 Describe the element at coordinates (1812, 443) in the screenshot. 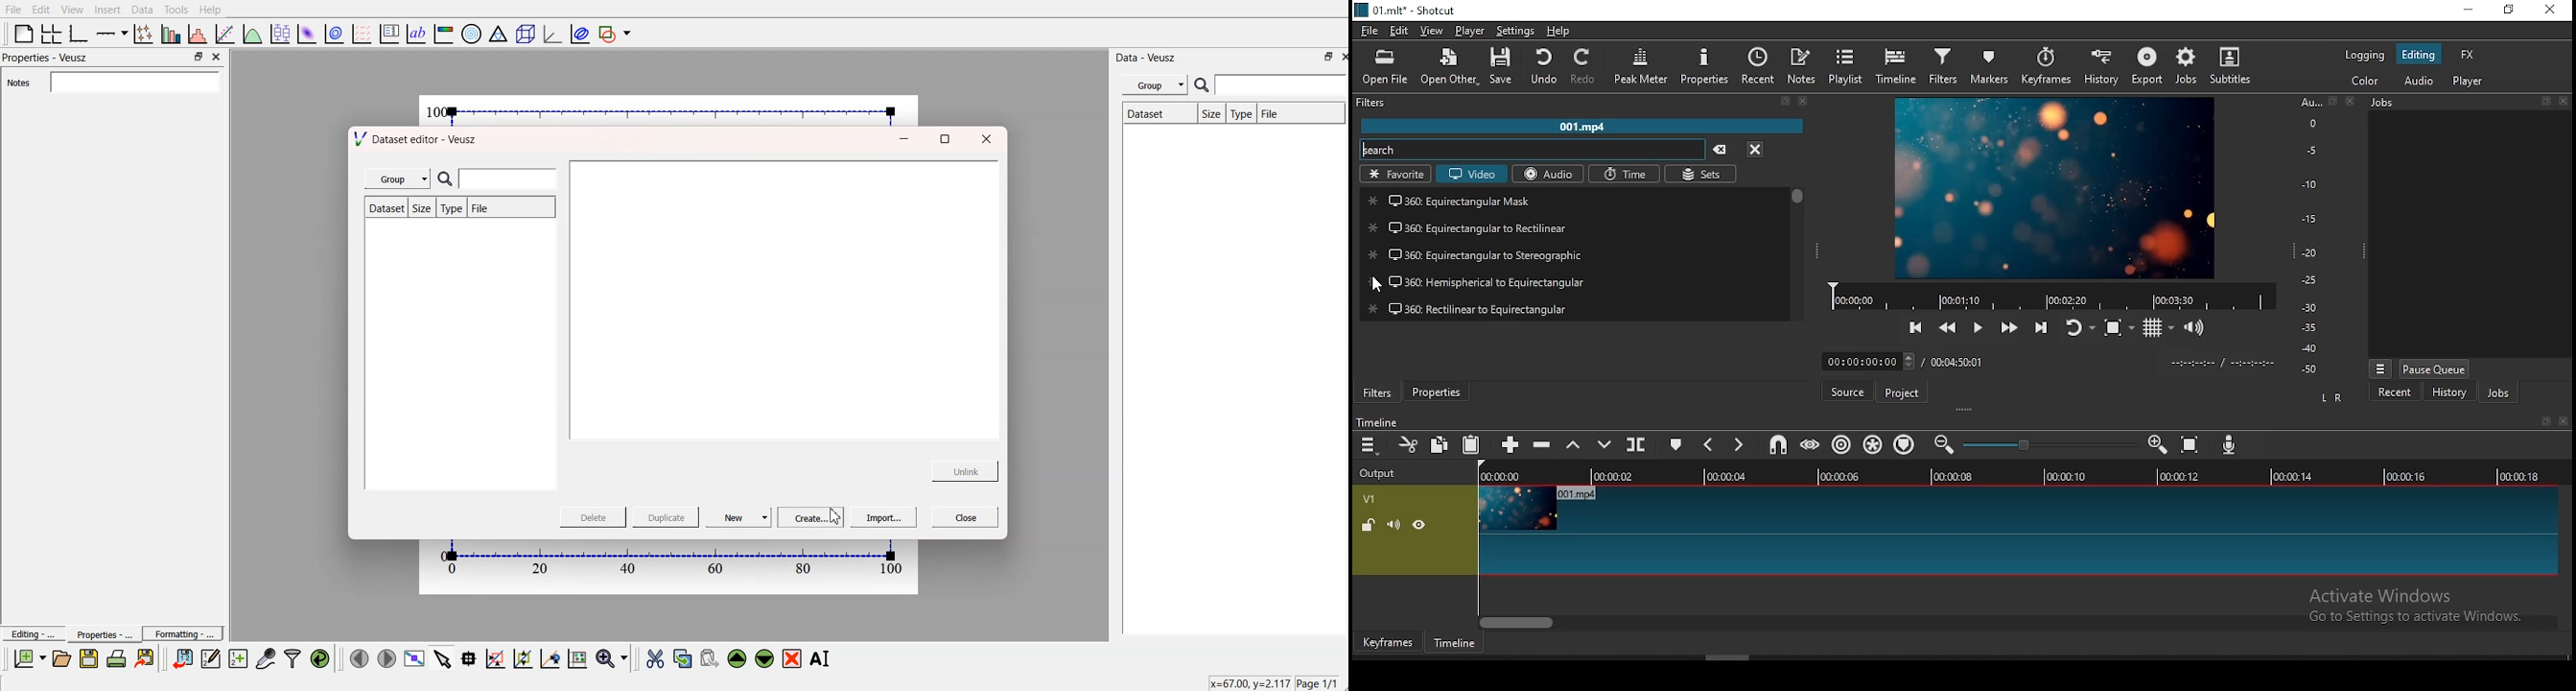

I see `scrub while dragging` at that location.